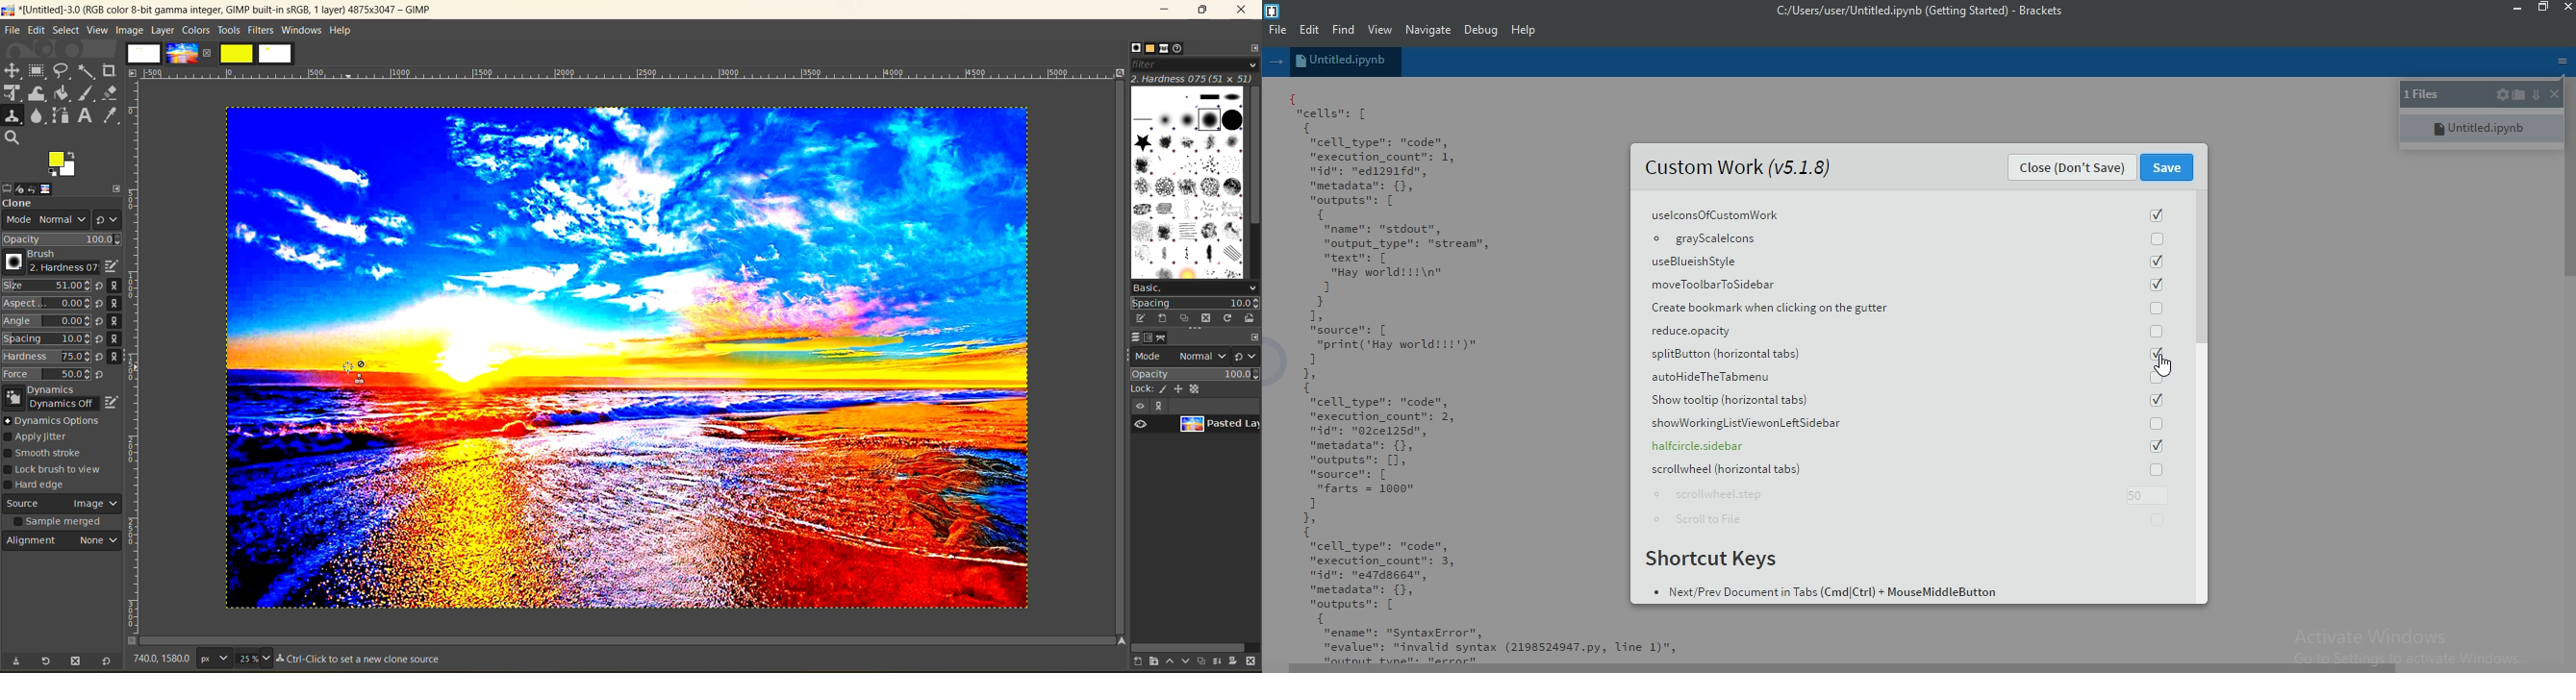  I want to click on open folder, so click(2519, 94).